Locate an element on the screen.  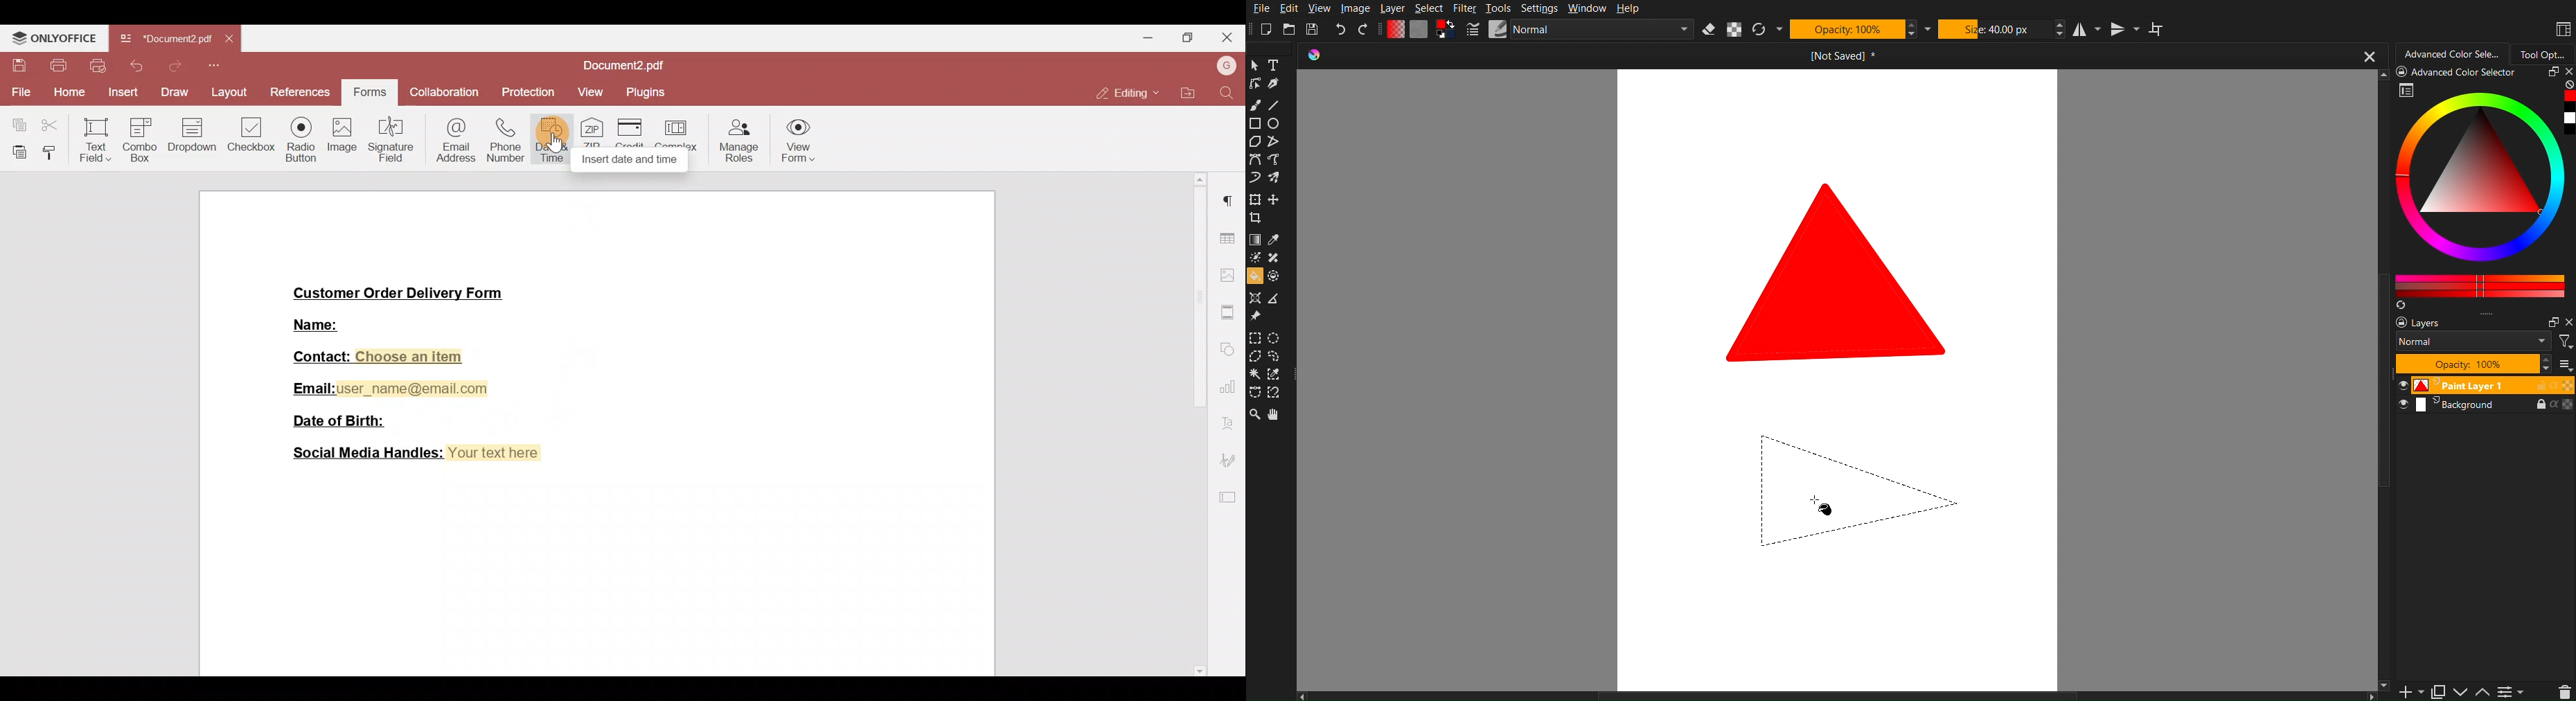
Refresh is located at coordinates (1761, 30).